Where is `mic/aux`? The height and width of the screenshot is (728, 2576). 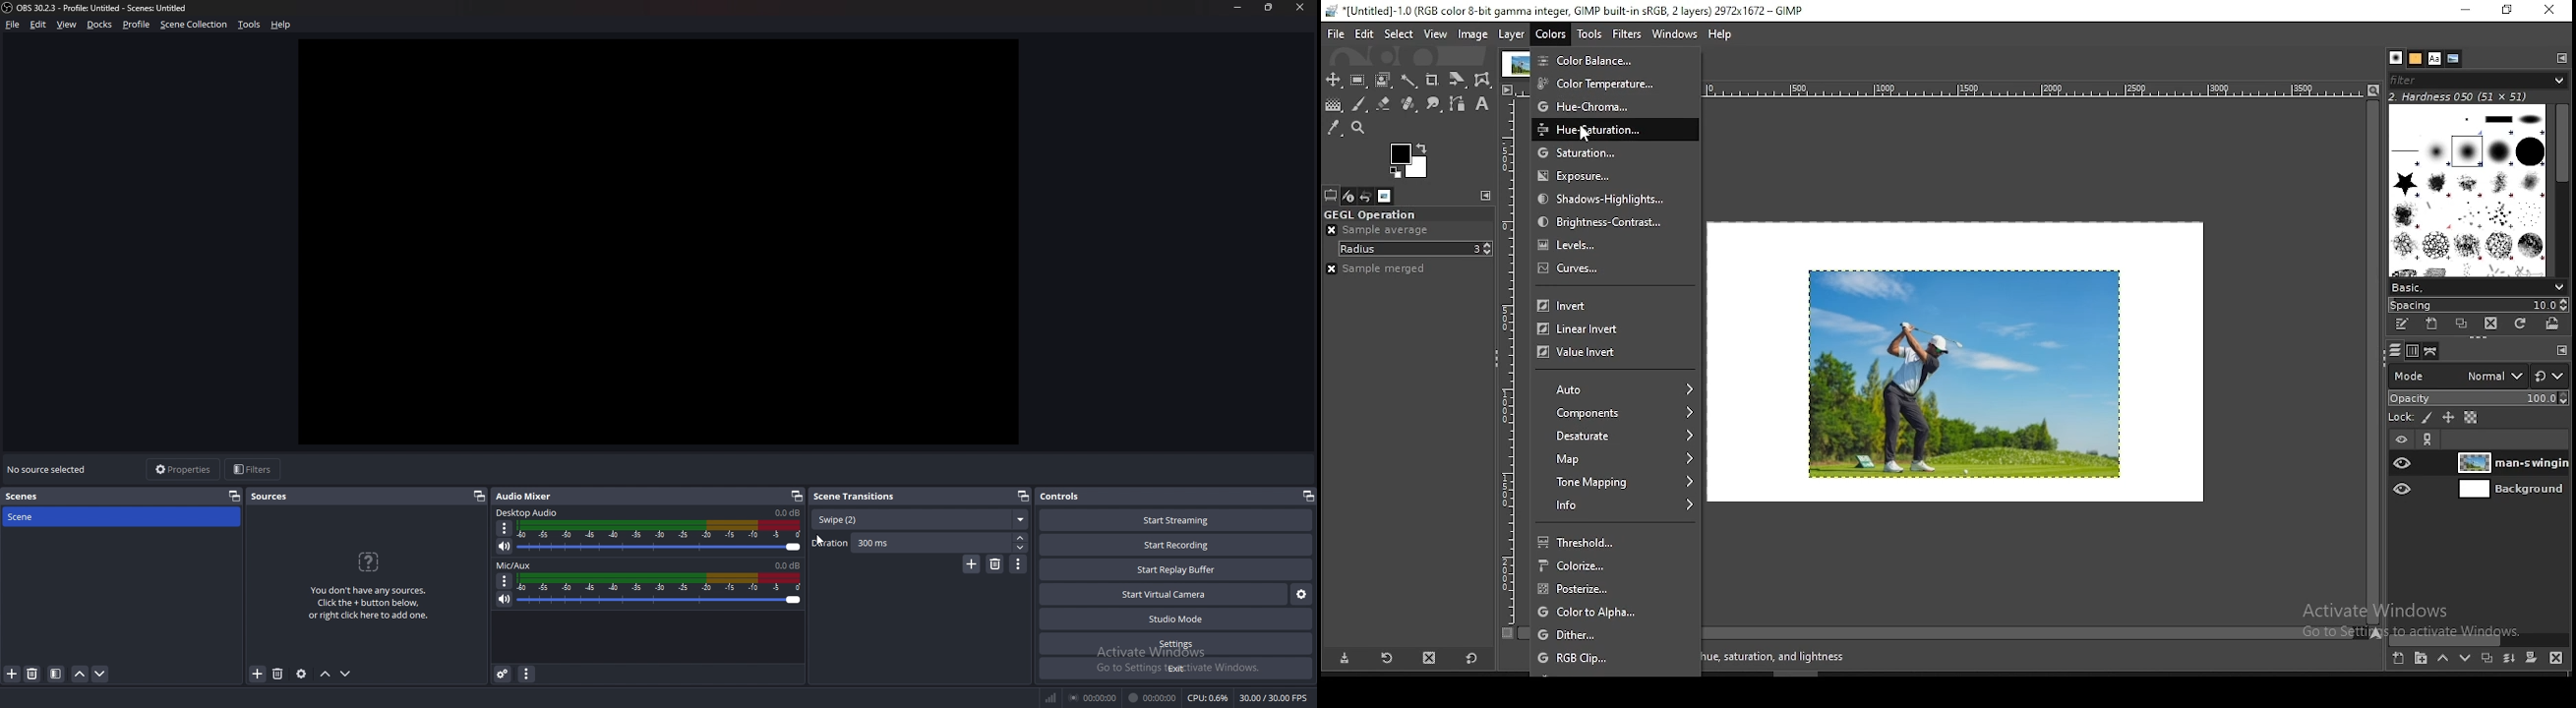
mic/aux is located at coordinates (517, 564).